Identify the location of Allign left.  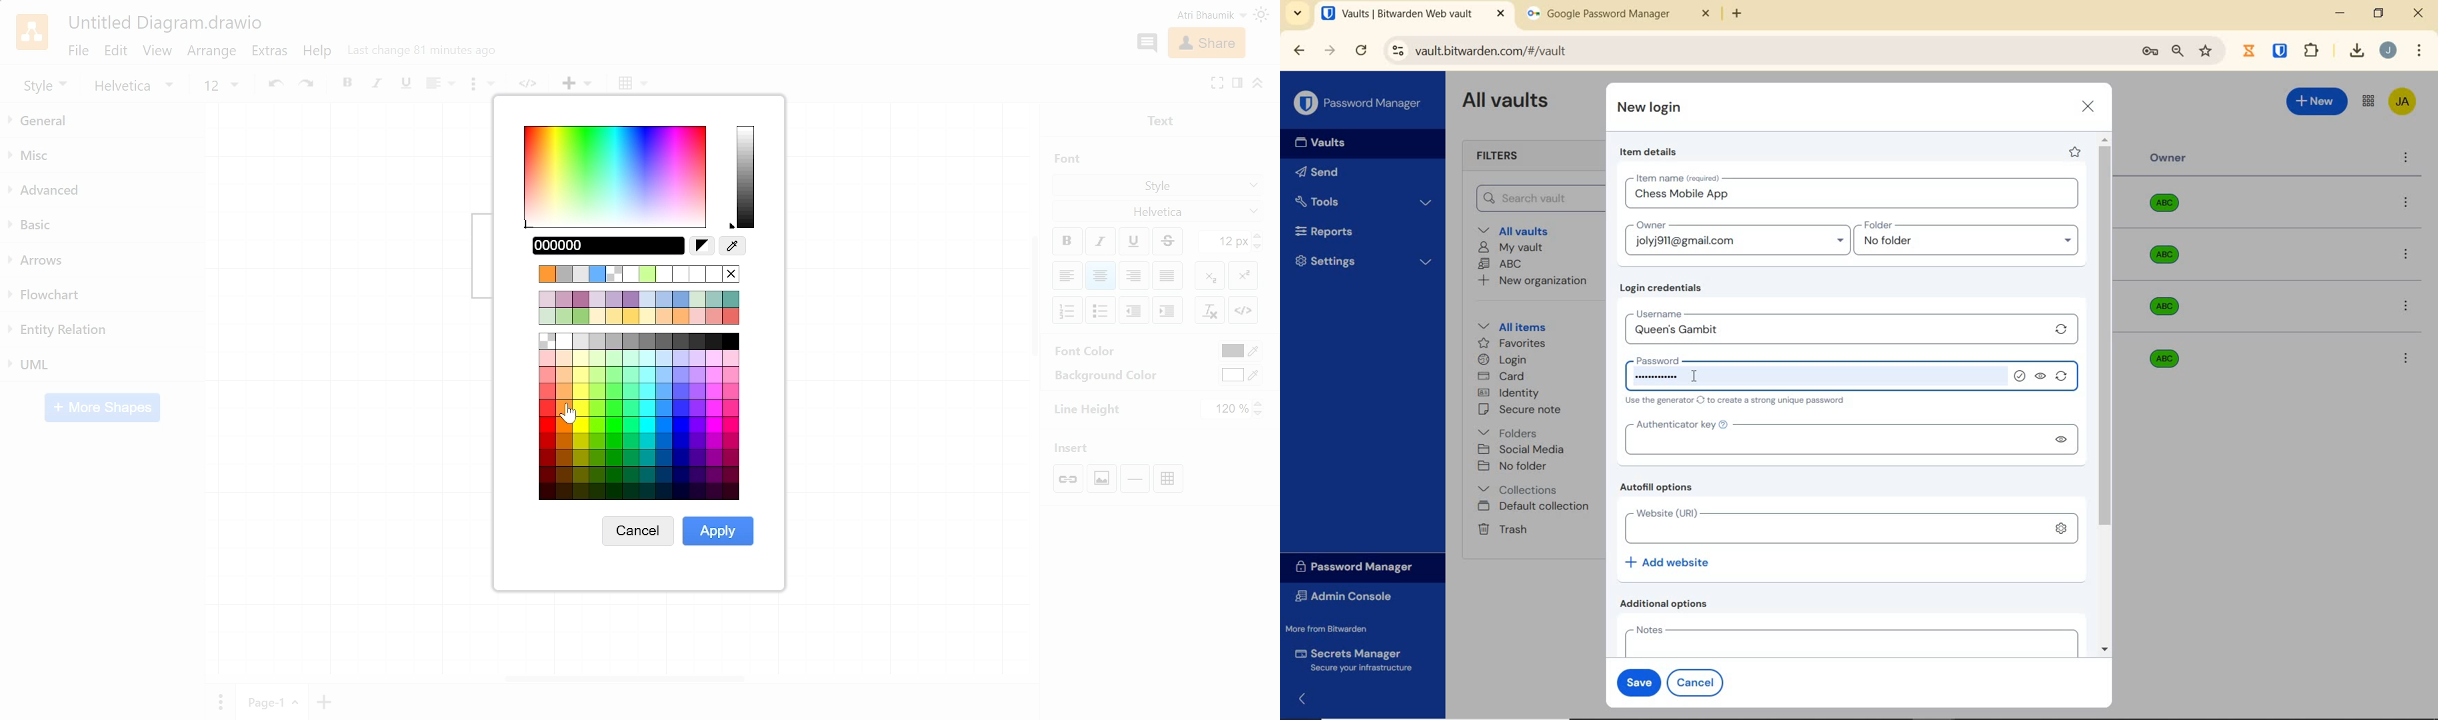
(1066, 275).